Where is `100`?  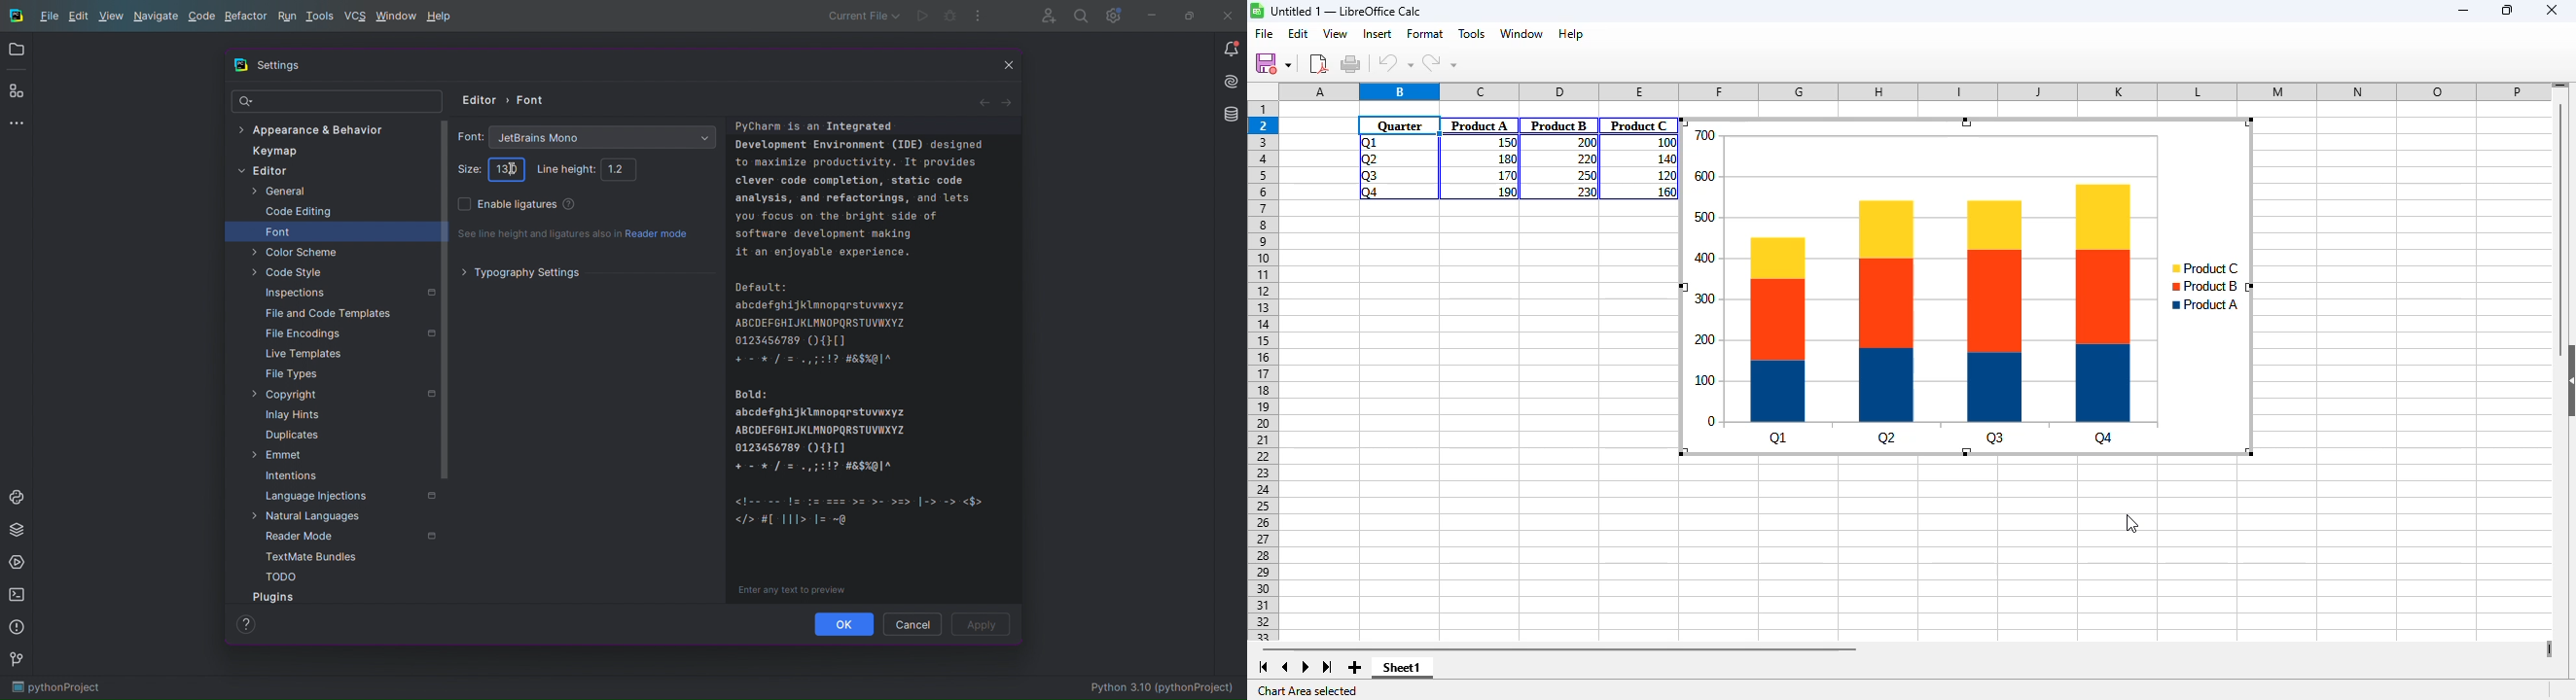
100 is located at coordinates (1665, 143).